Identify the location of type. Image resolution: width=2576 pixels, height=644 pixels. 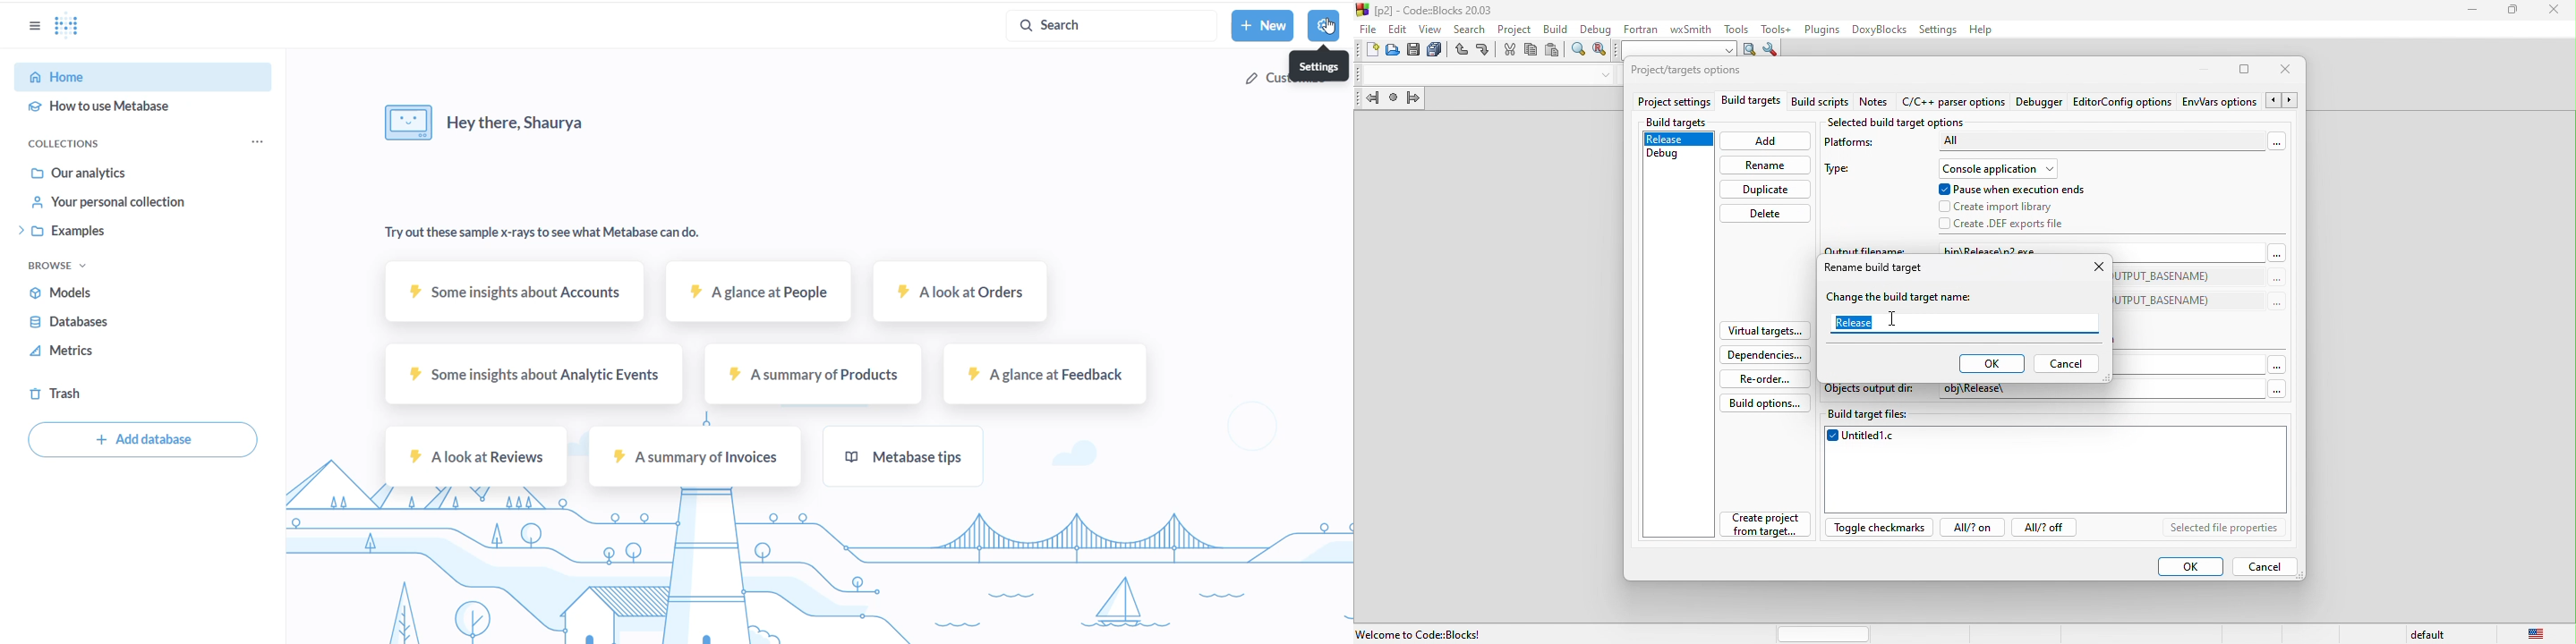
(1845, 171).